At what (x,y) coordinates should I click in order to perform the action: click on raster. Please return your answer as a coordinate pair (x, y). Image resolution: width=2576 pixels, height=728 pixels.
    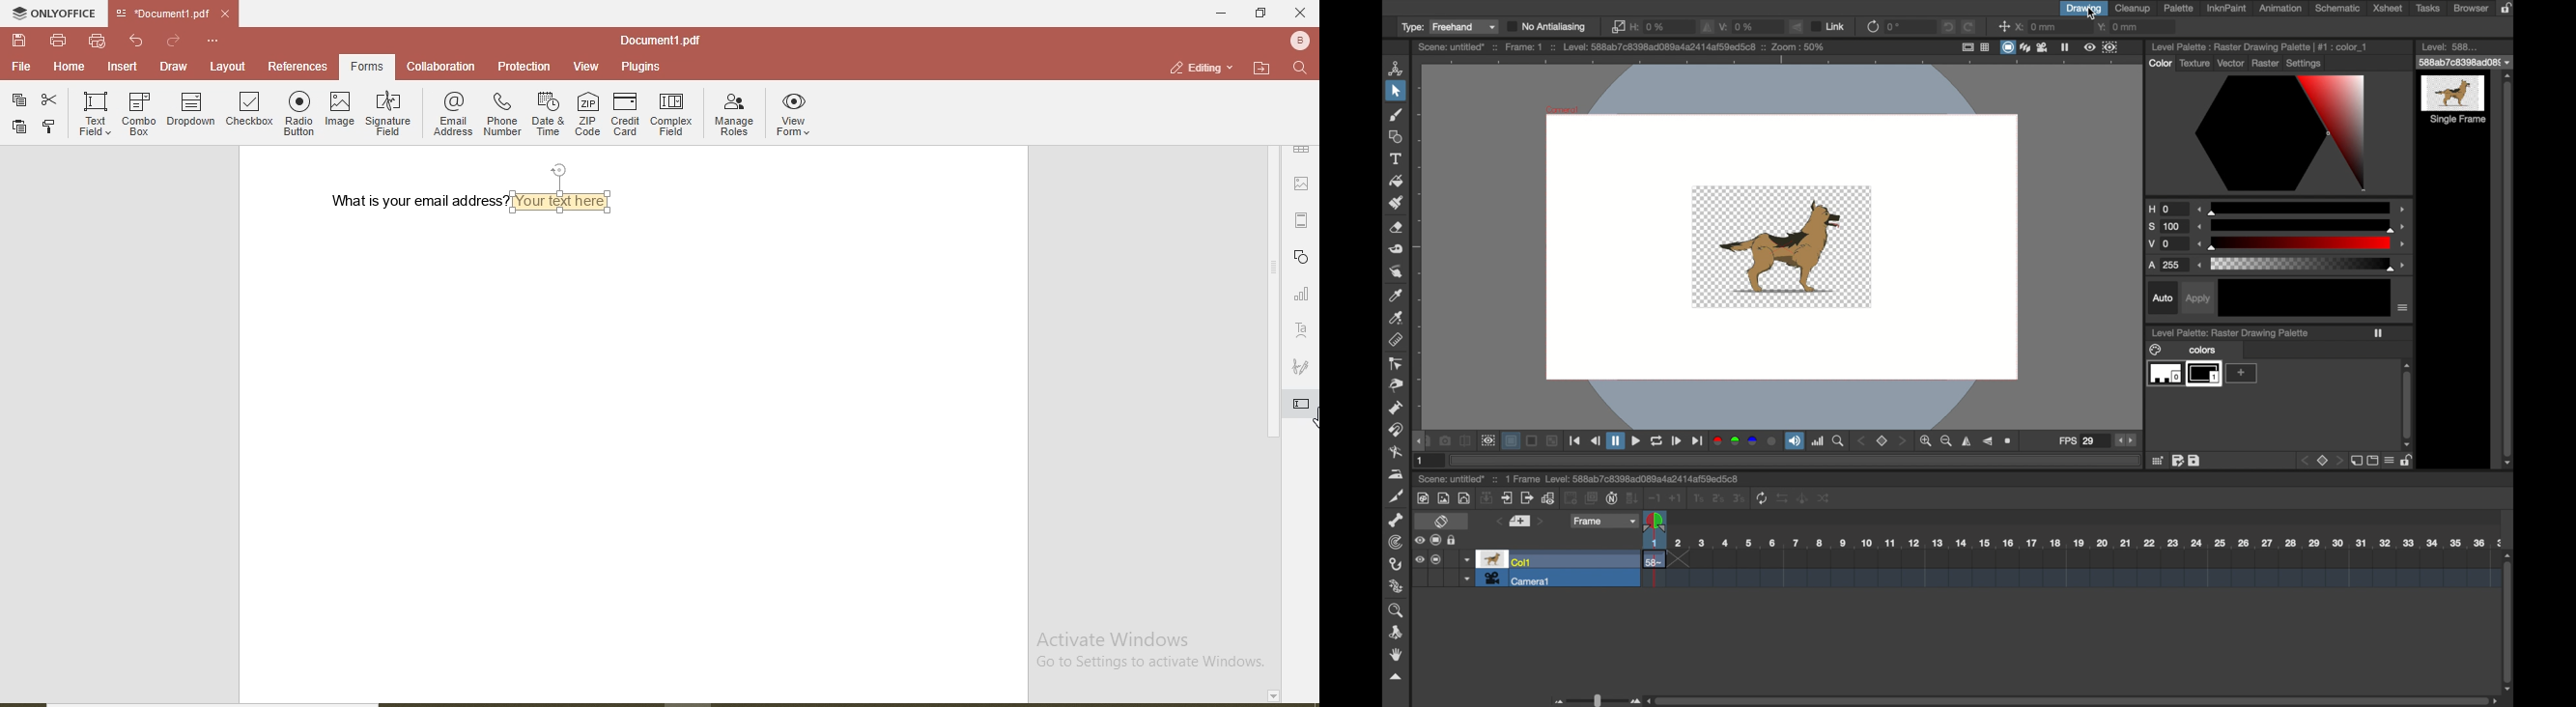
    Looking at the image, I should click on (2265, 65).